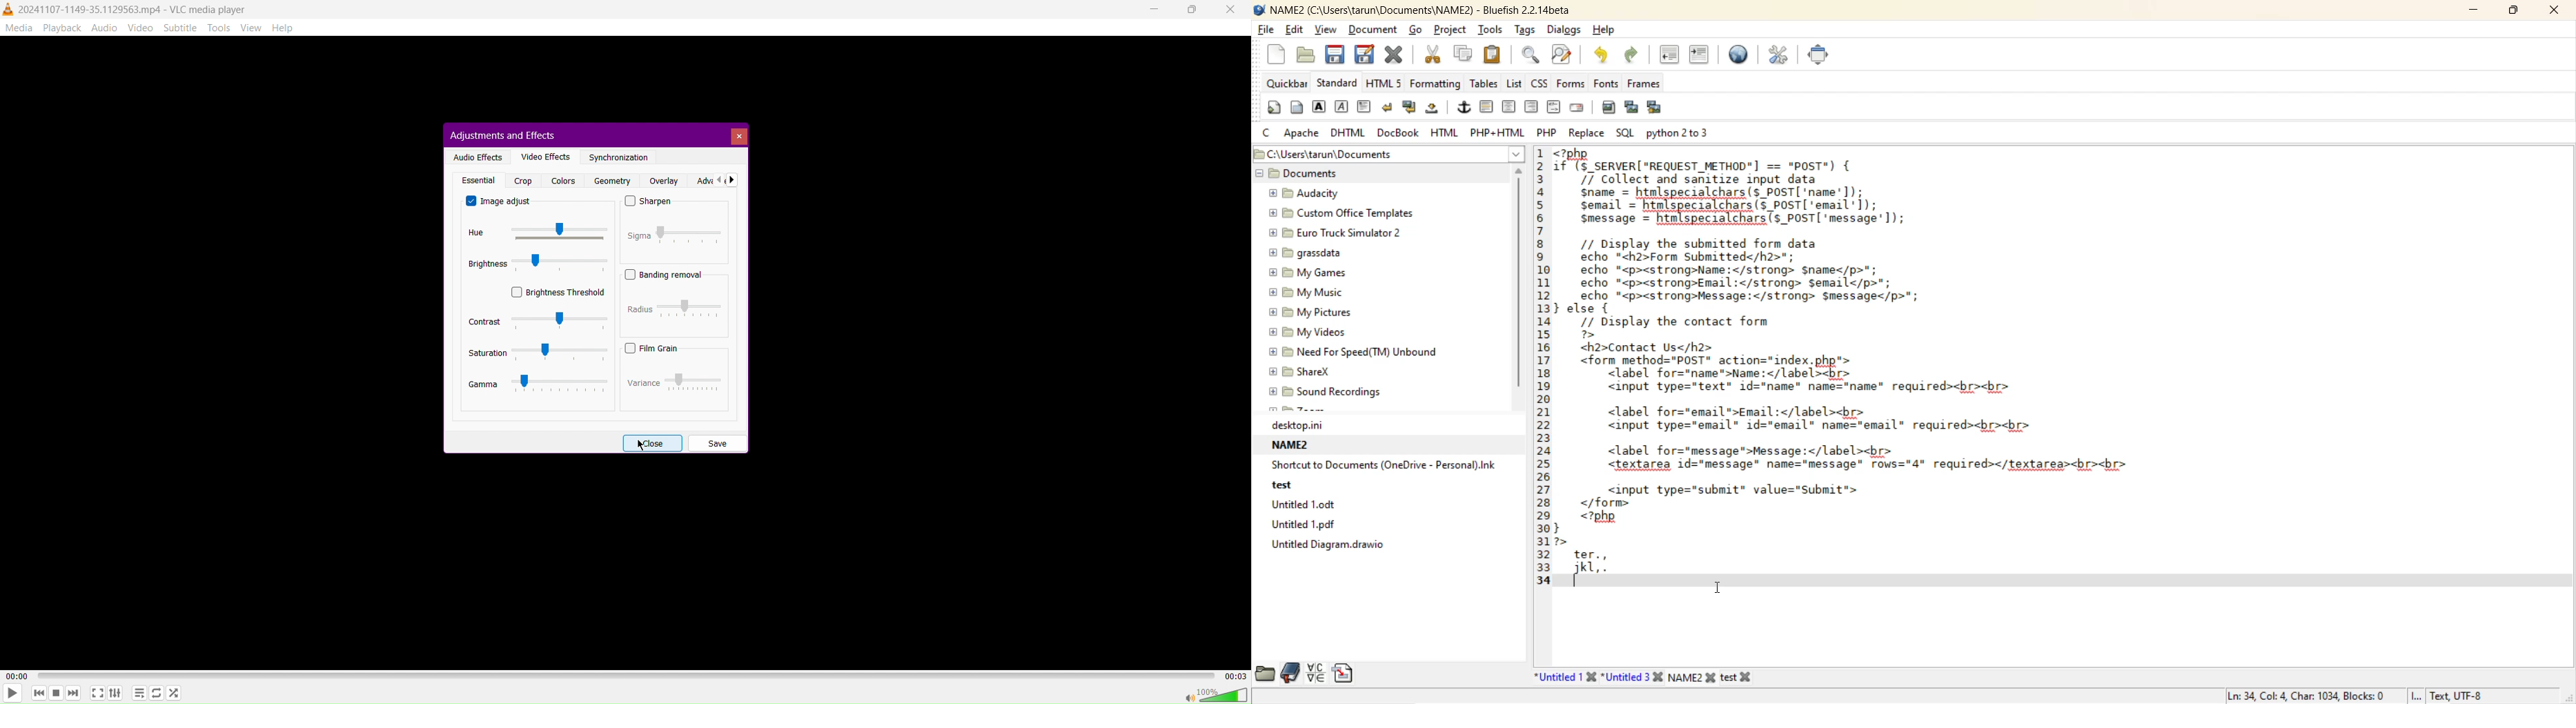 The height and width of the screenshot is (728, 2576). What do you see at coordinates (1522, 283) in the screenshot?
I see `vertical scroll bar` at bounding box center [1522, 283].